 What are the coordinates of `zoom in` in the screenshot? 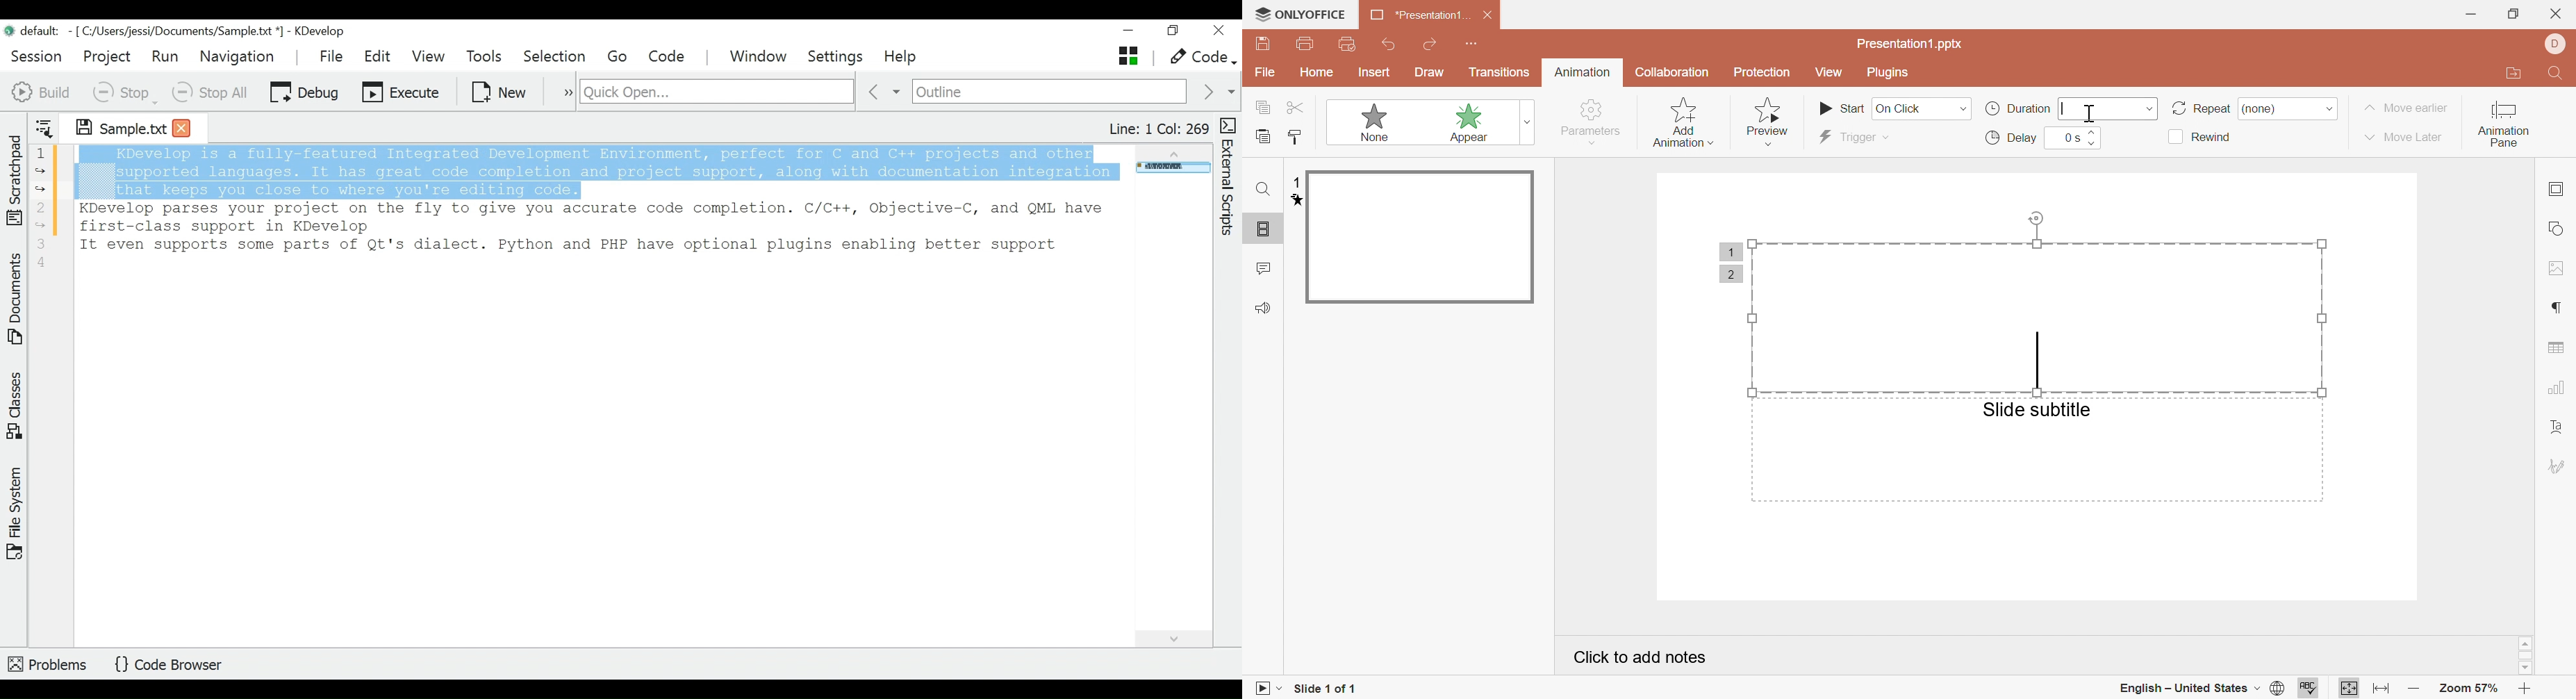 It's located at (2527, 689).